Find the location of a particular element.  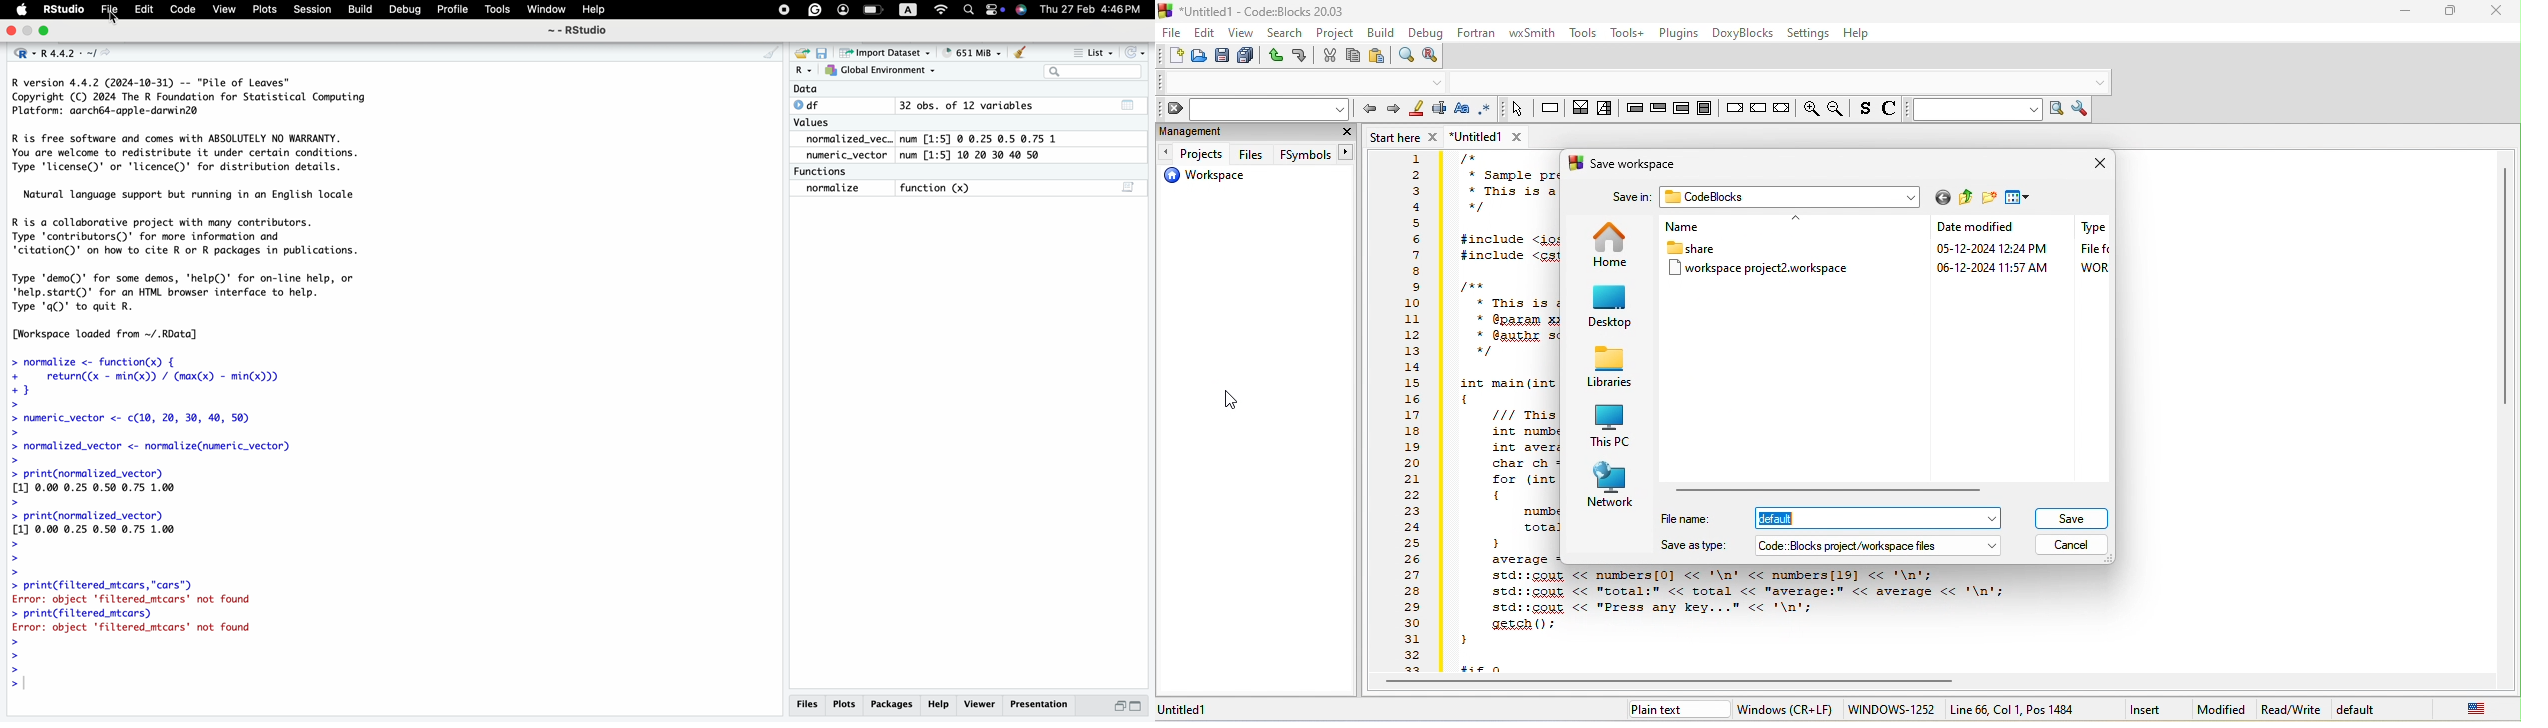

entry is located at coordinates (1635, 111).